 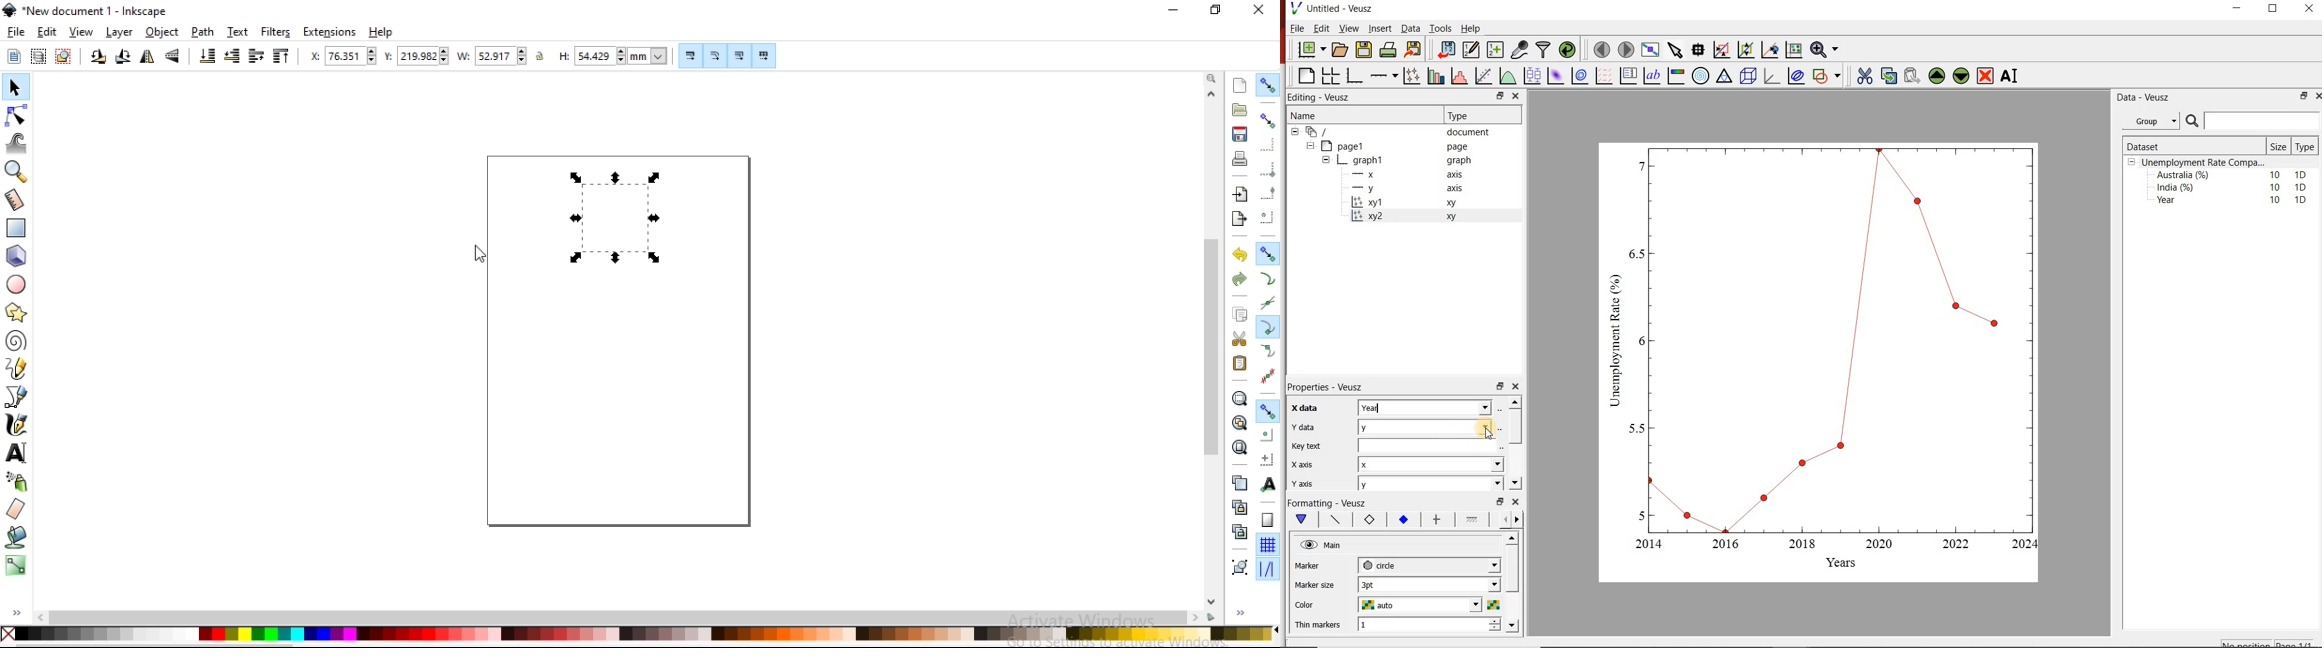 What do you see at coordinates (276, 31) in the screenshot?
I see `filters` at bounding box center [276, 31].